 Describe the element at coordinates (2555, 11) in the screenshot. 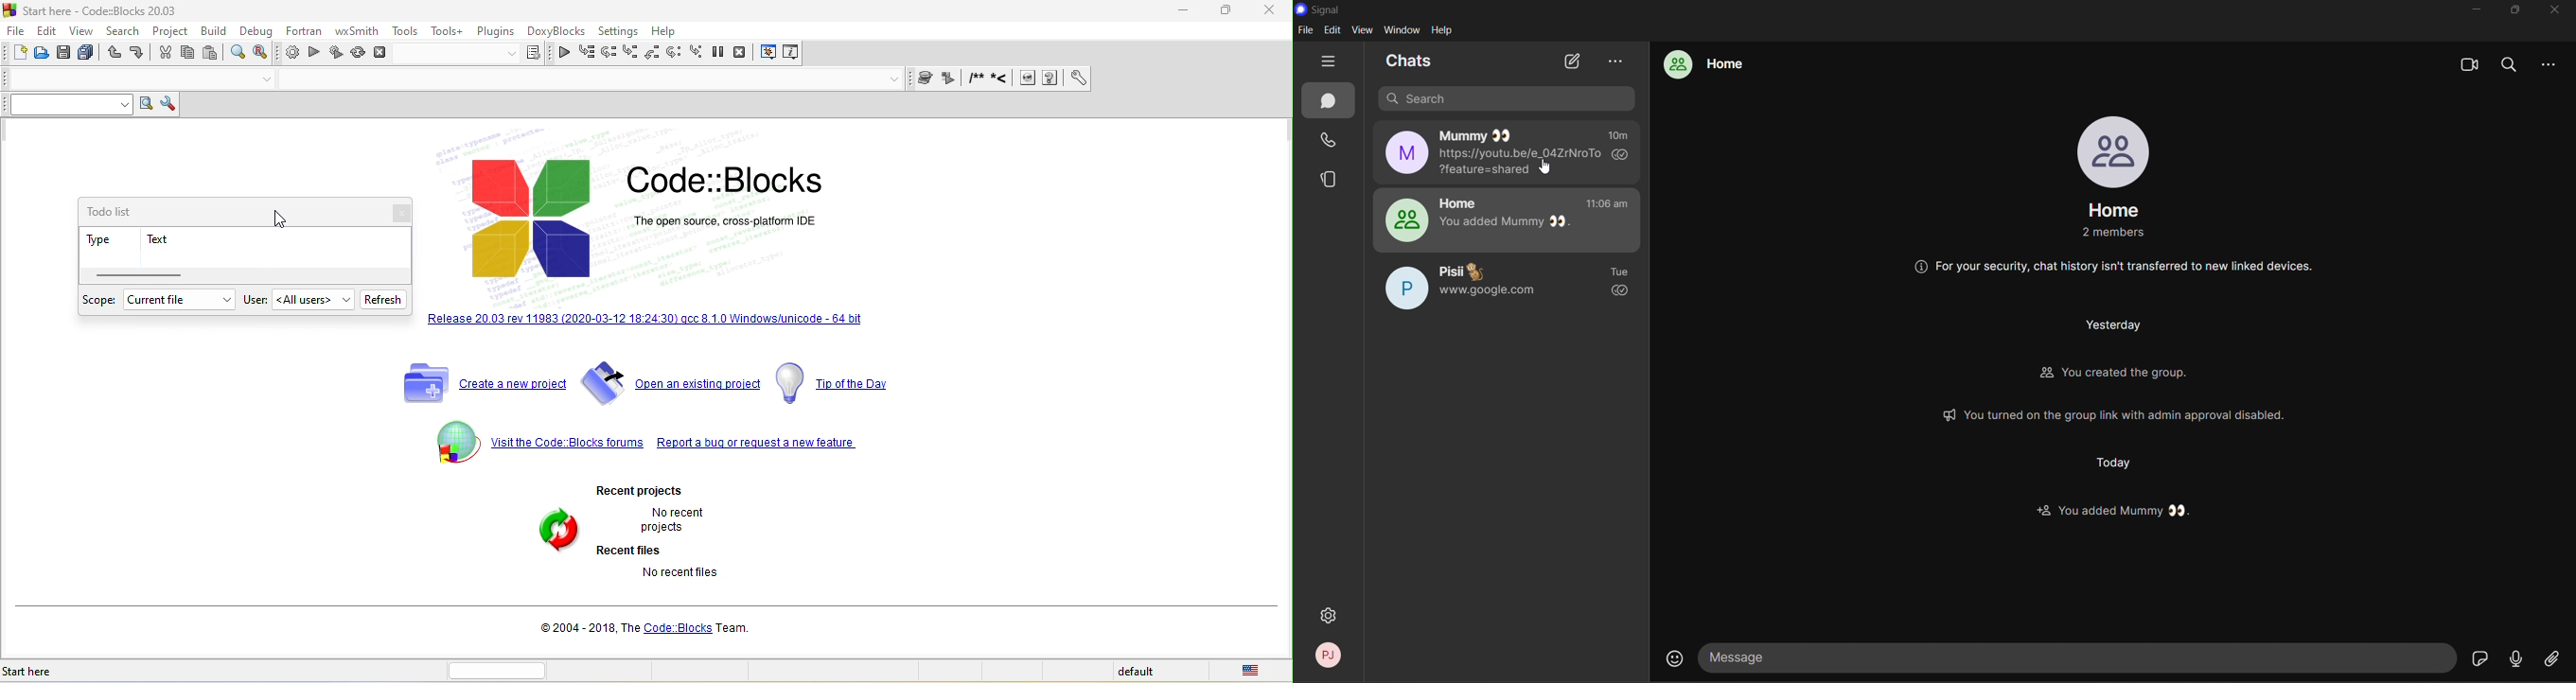

I see `close` at that location.